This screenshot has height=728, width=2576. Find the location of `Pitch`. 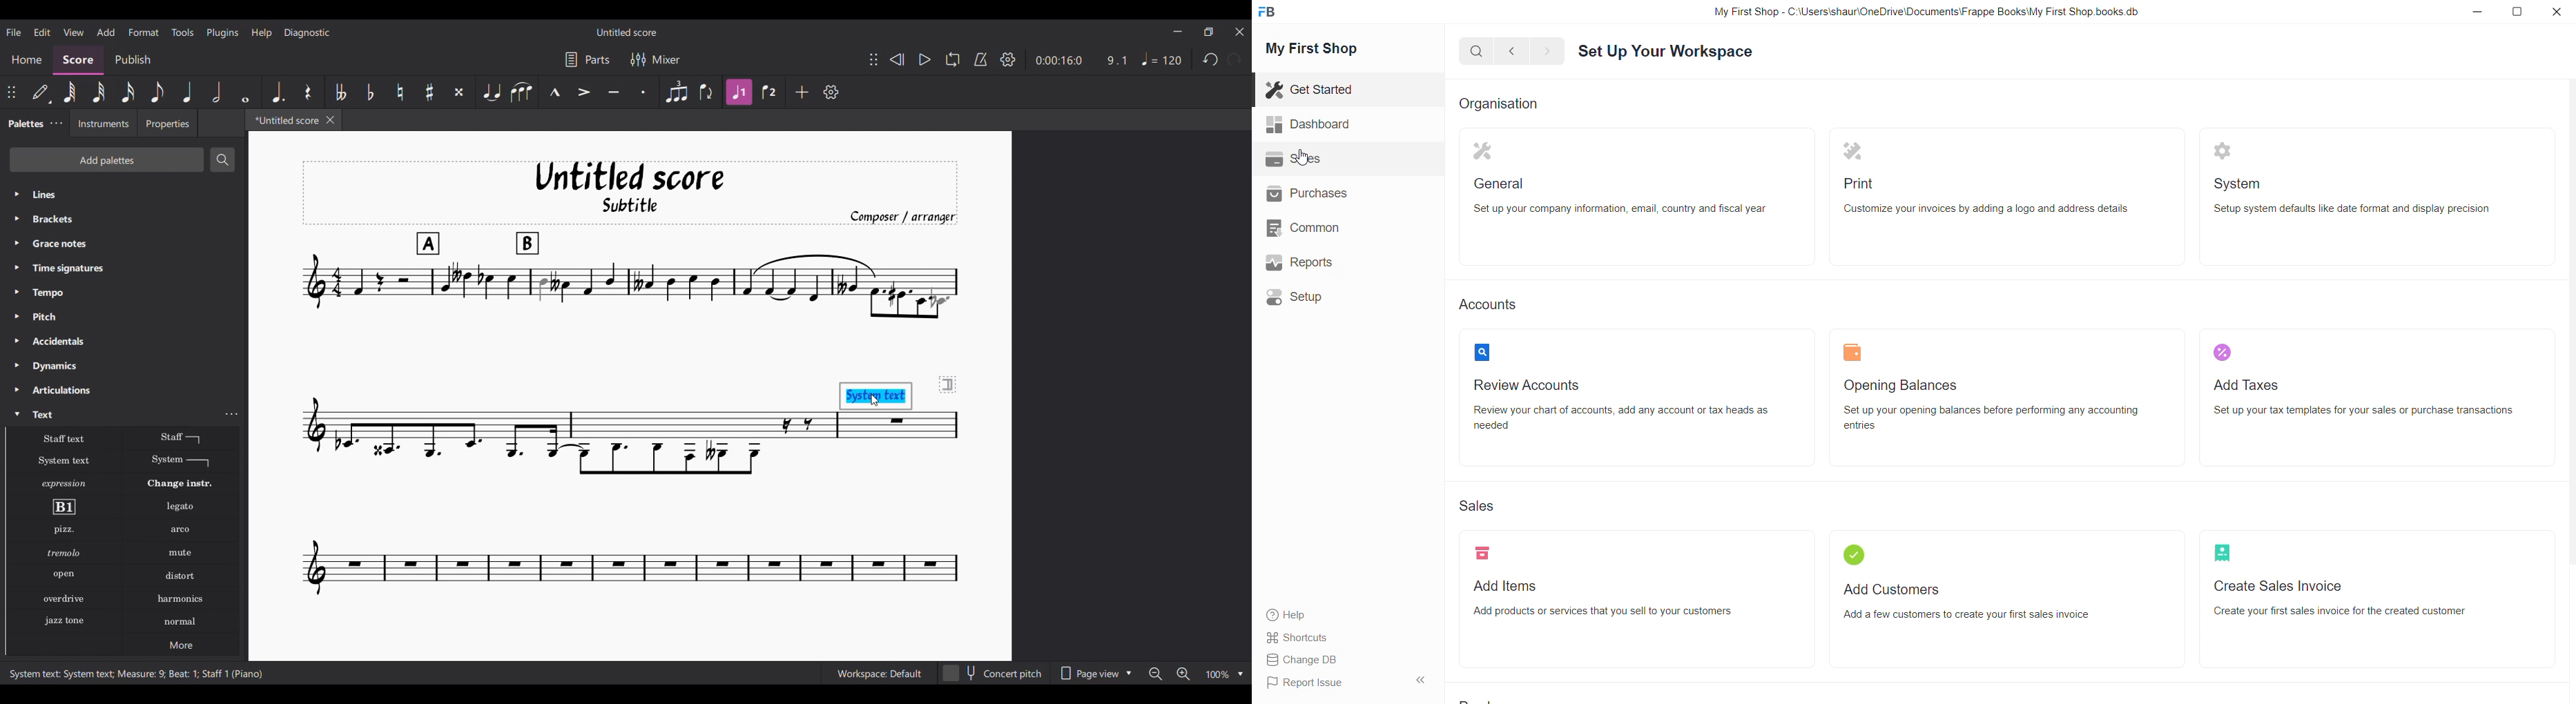

Pitch is located at coordinates (124, 316).